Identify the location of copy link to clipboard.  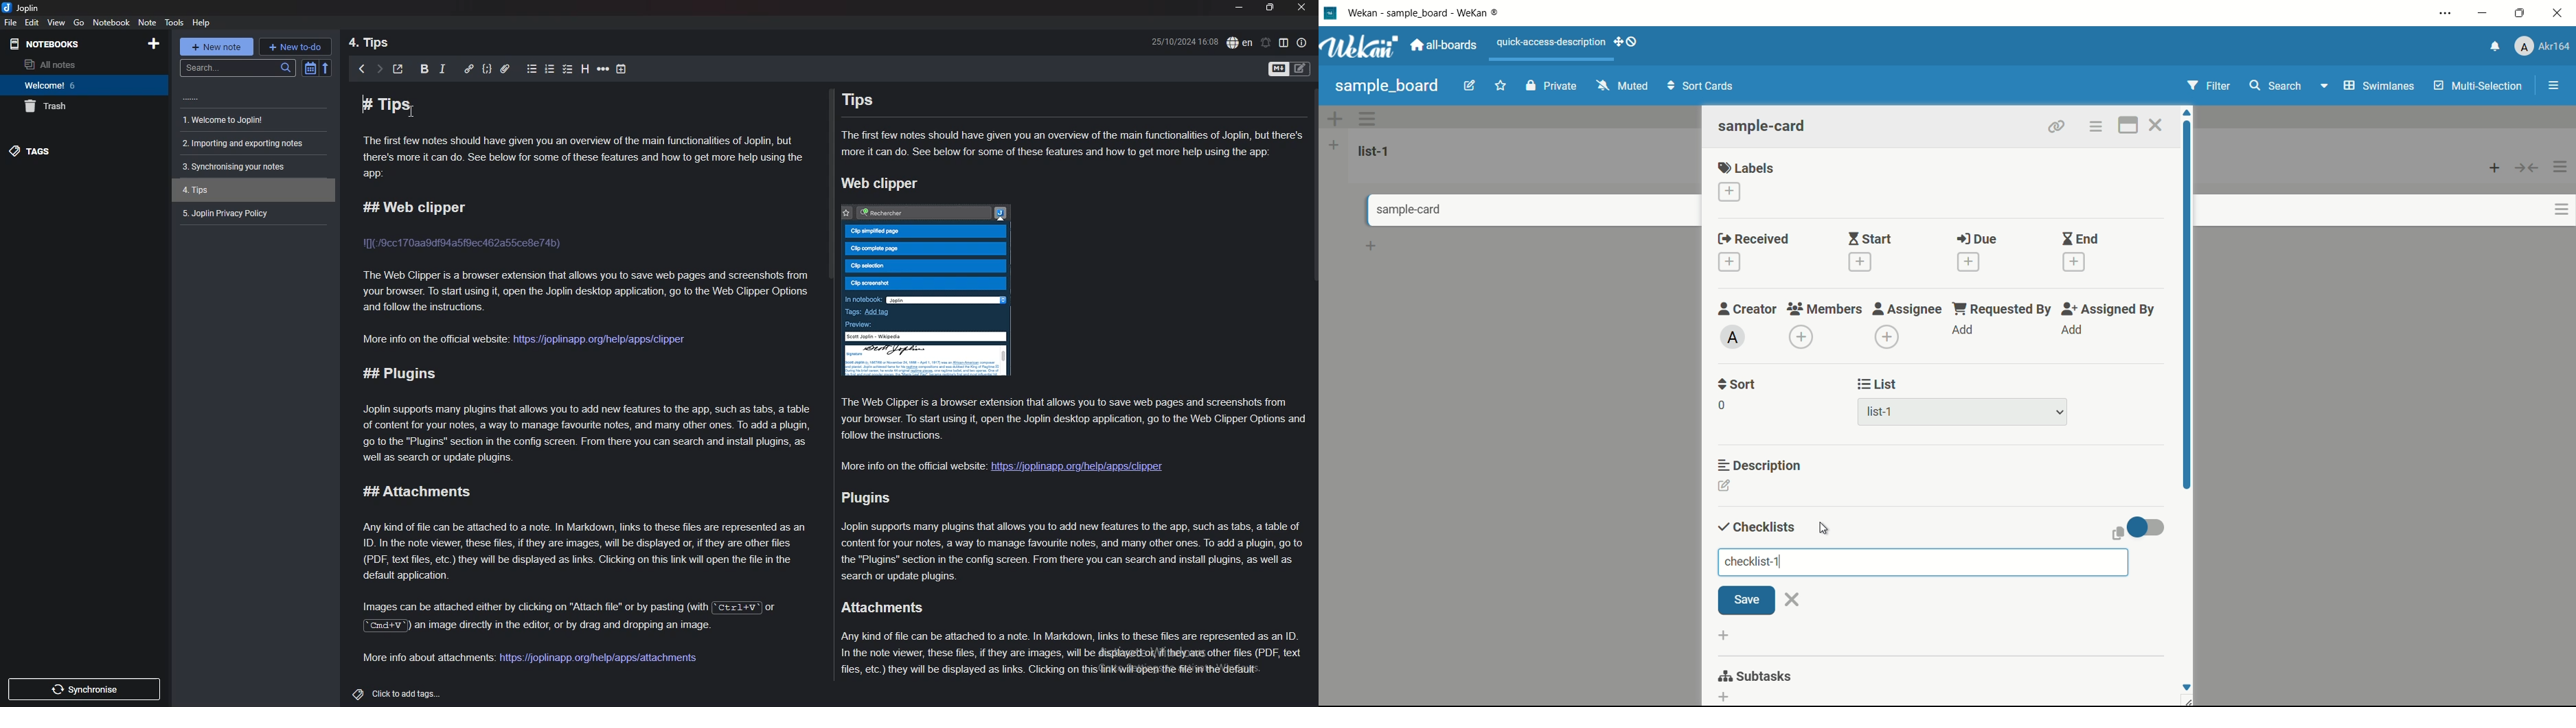
(2055, 126).